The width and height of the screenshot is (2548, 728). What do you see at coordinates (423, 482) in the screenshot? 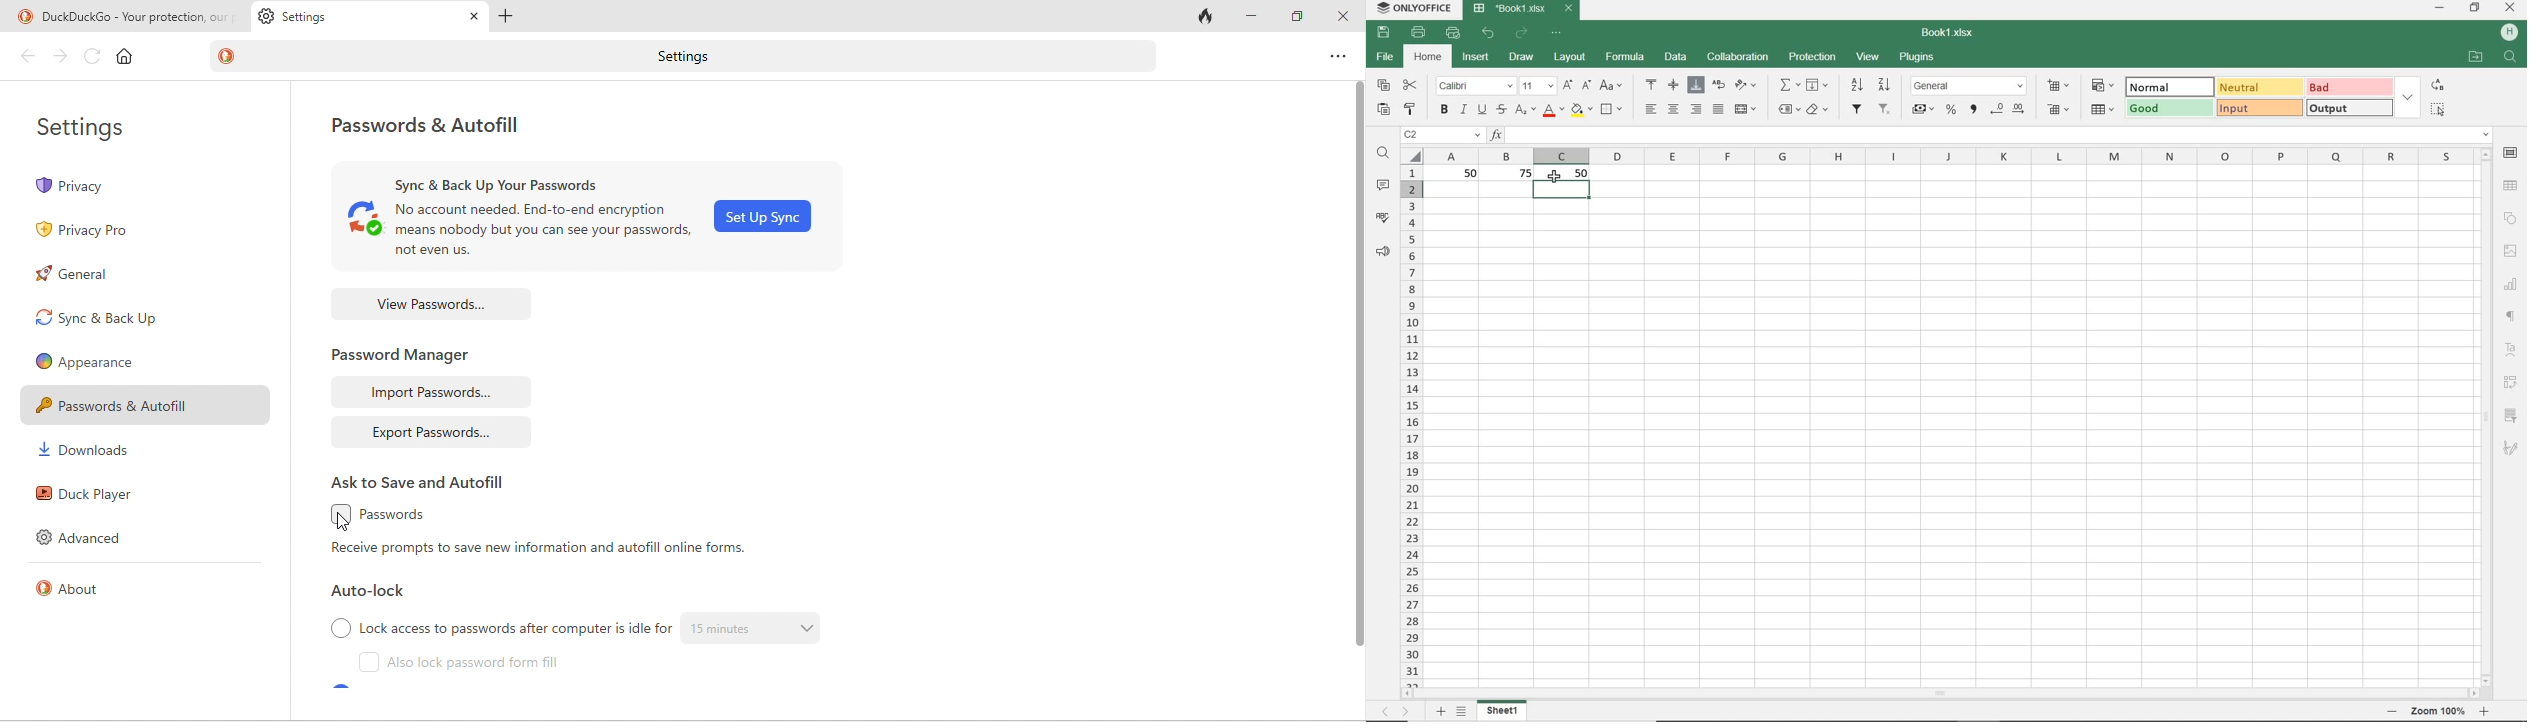
I see `ask to save and autofill` at bounding box center [423, 482].